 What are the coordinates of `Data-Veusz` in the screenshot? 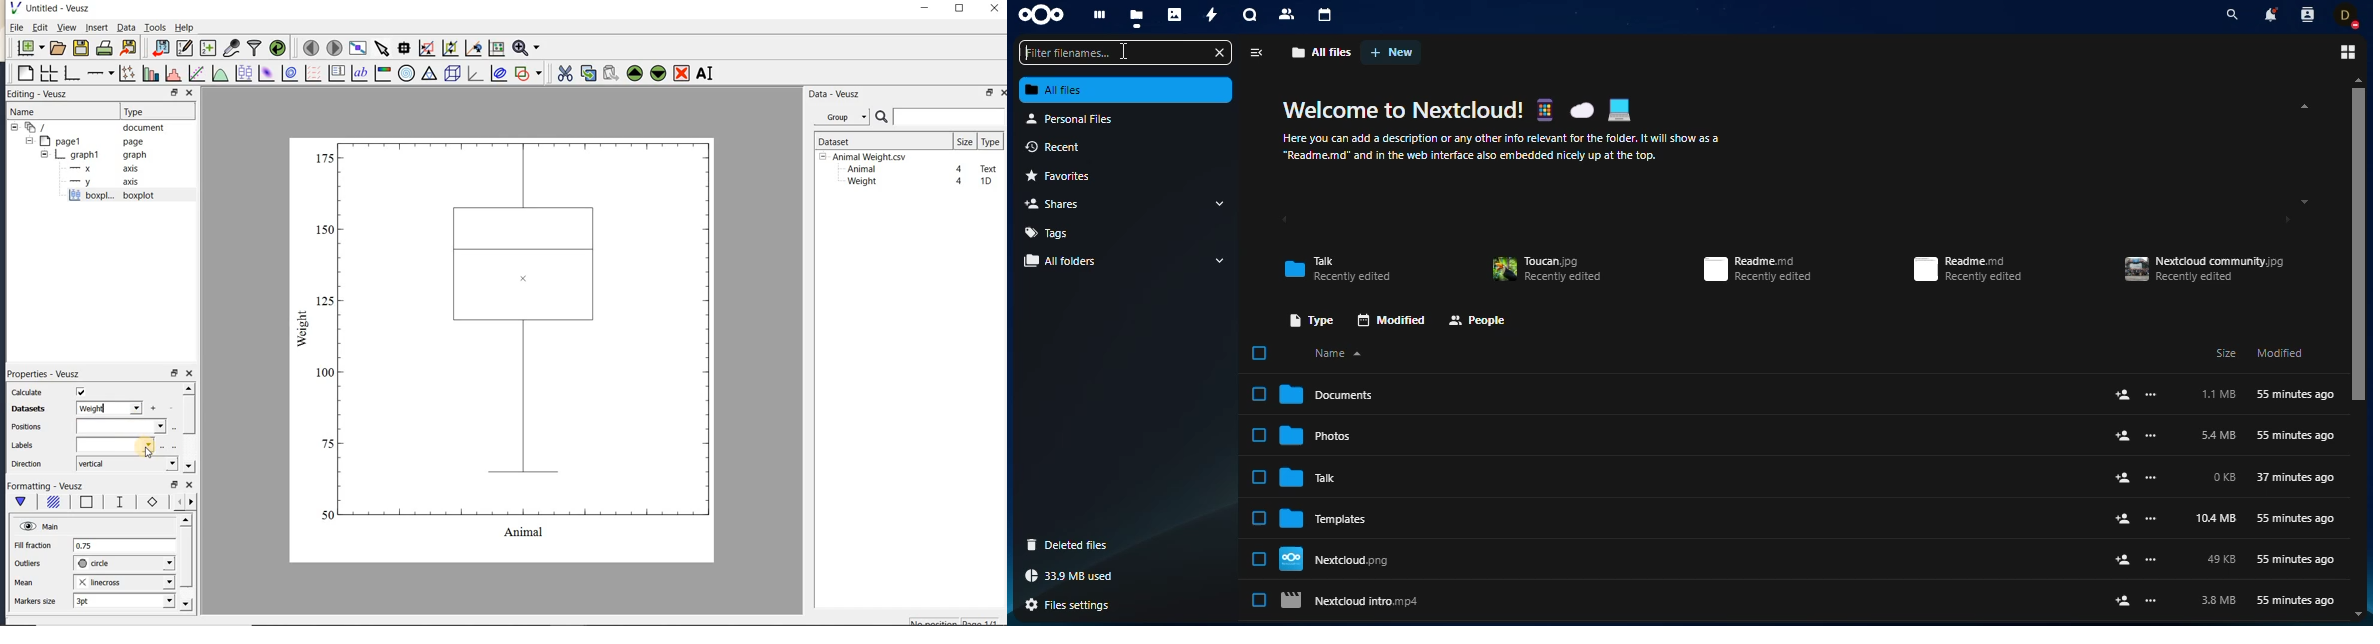 It's located at (835, 94).